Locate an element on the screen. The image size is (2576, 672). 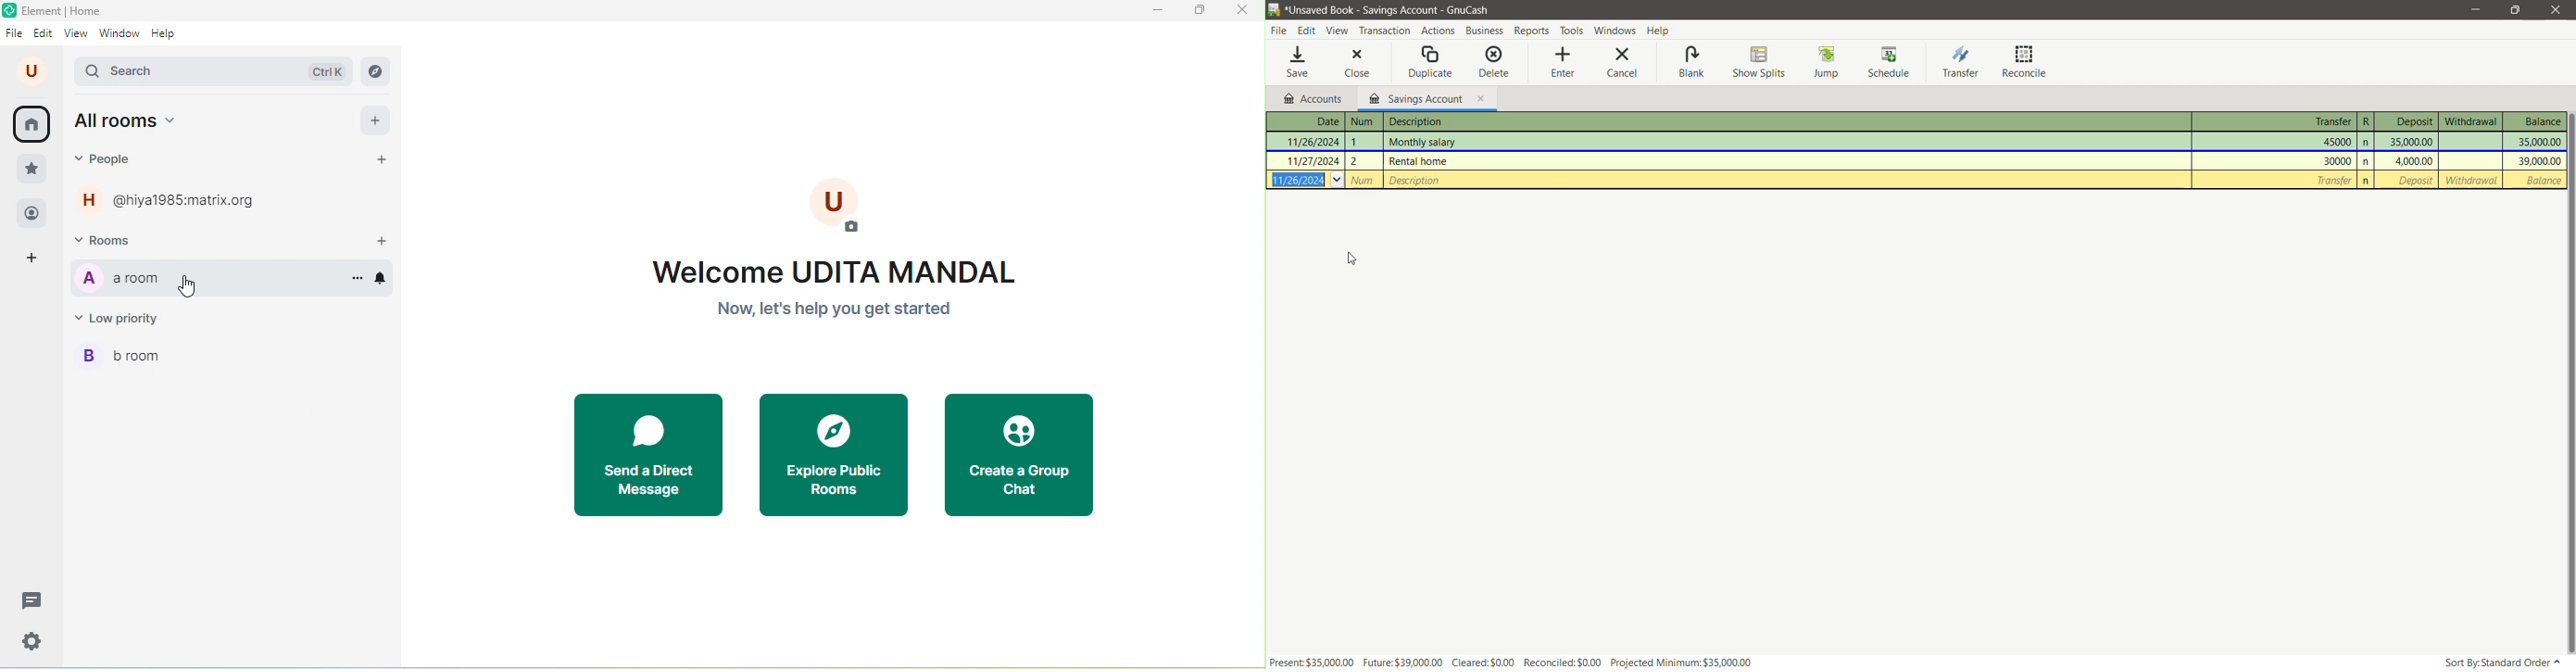
Current Book name - Accounts - Application Name is located at coordinates (1395, 10).